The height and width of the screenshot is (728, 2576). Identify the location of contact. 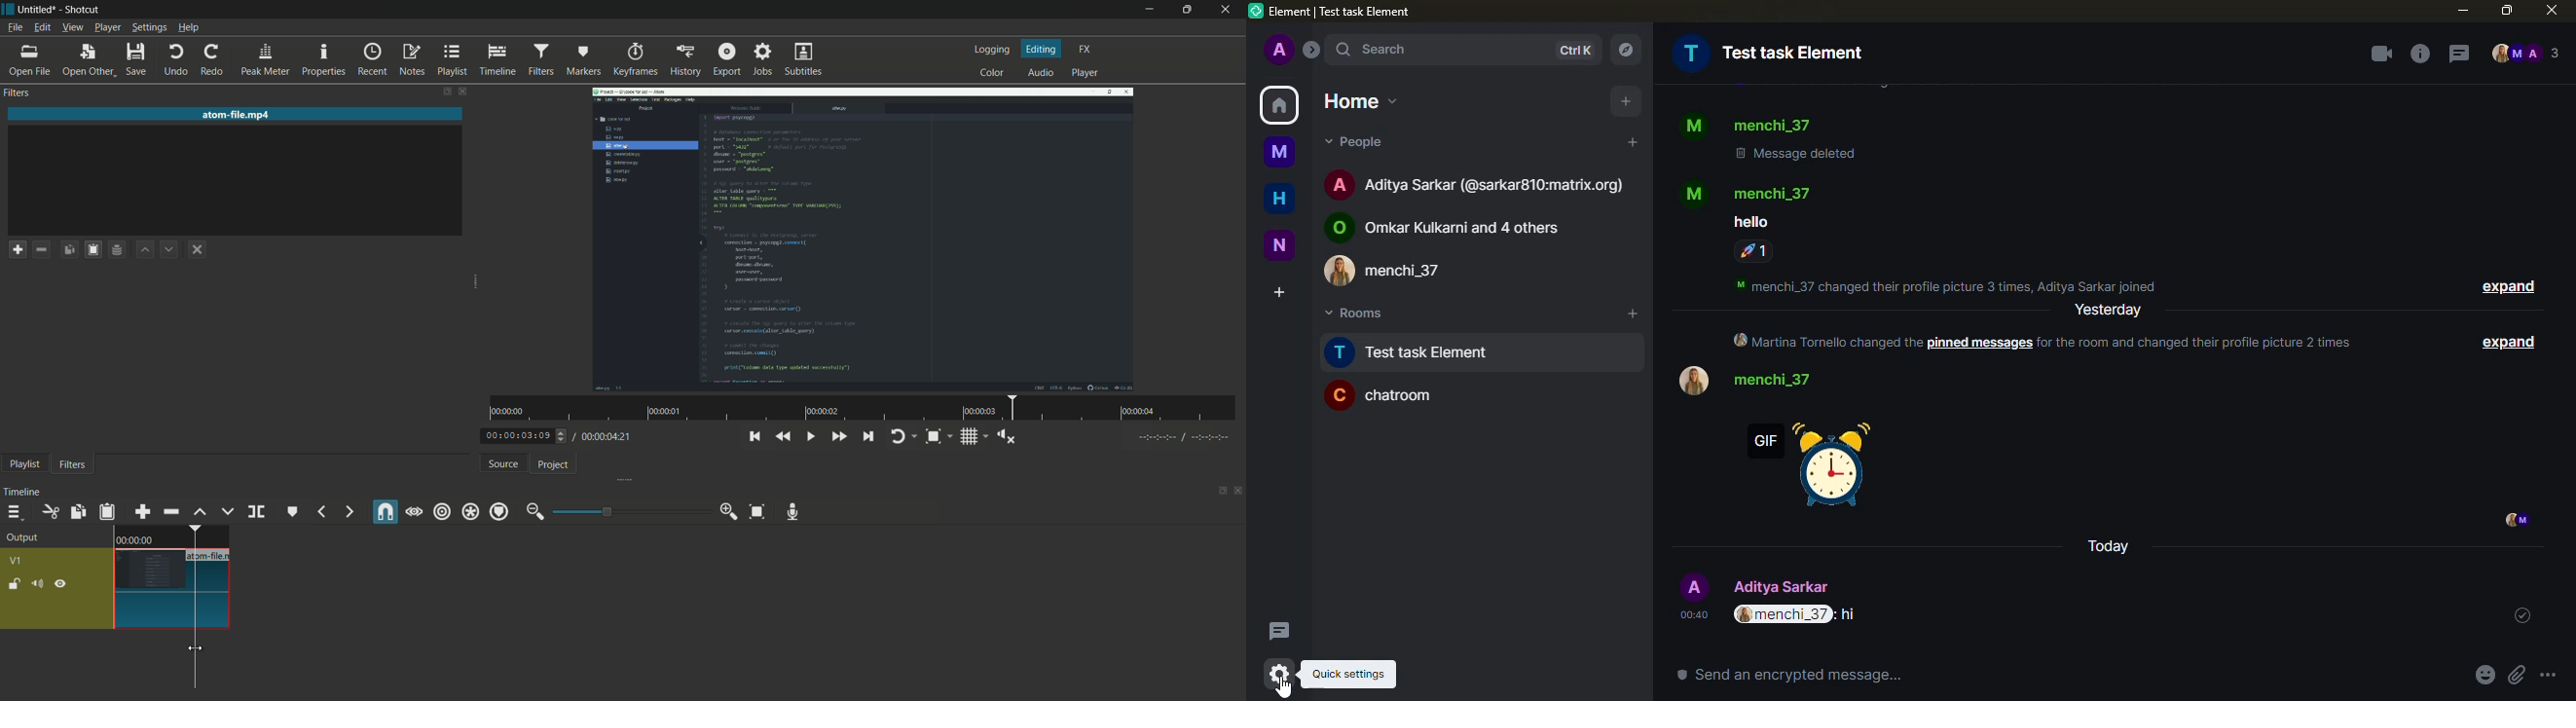
(1780, 379).